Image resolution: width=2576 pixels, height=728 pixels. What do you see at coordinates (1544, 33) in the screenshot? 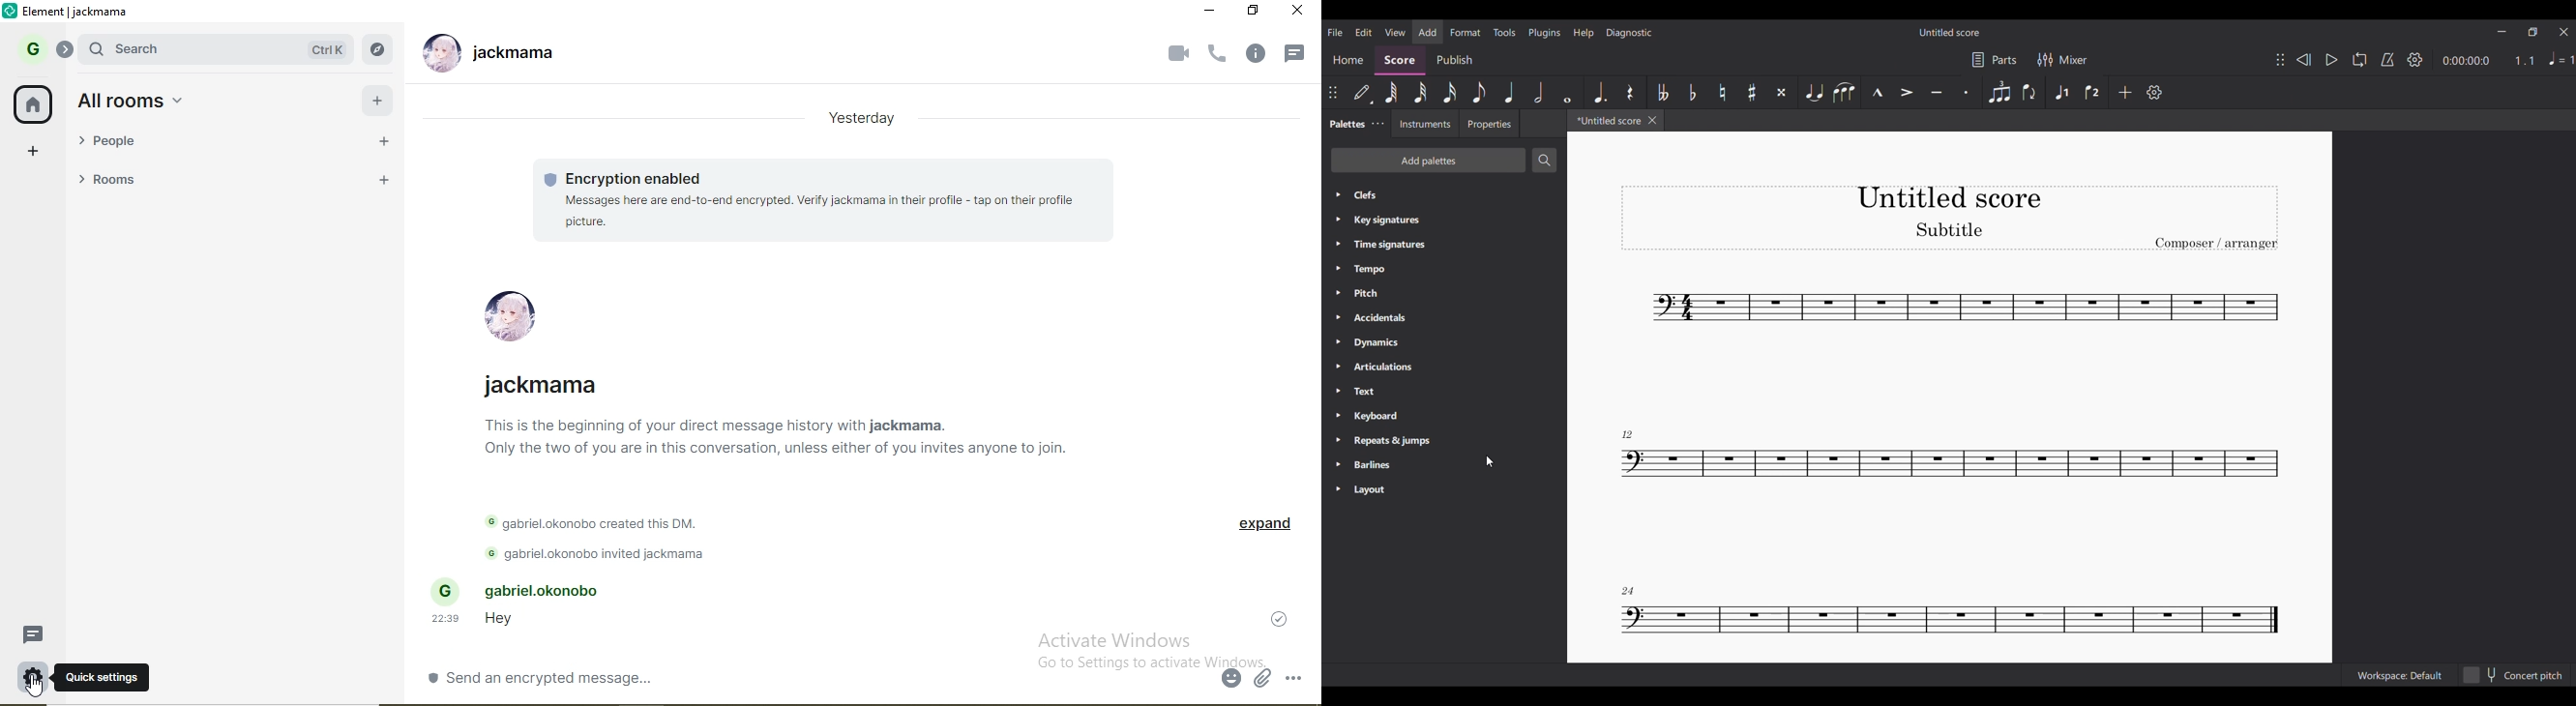
I see `Plugins` at bounding box center [1544, 33].